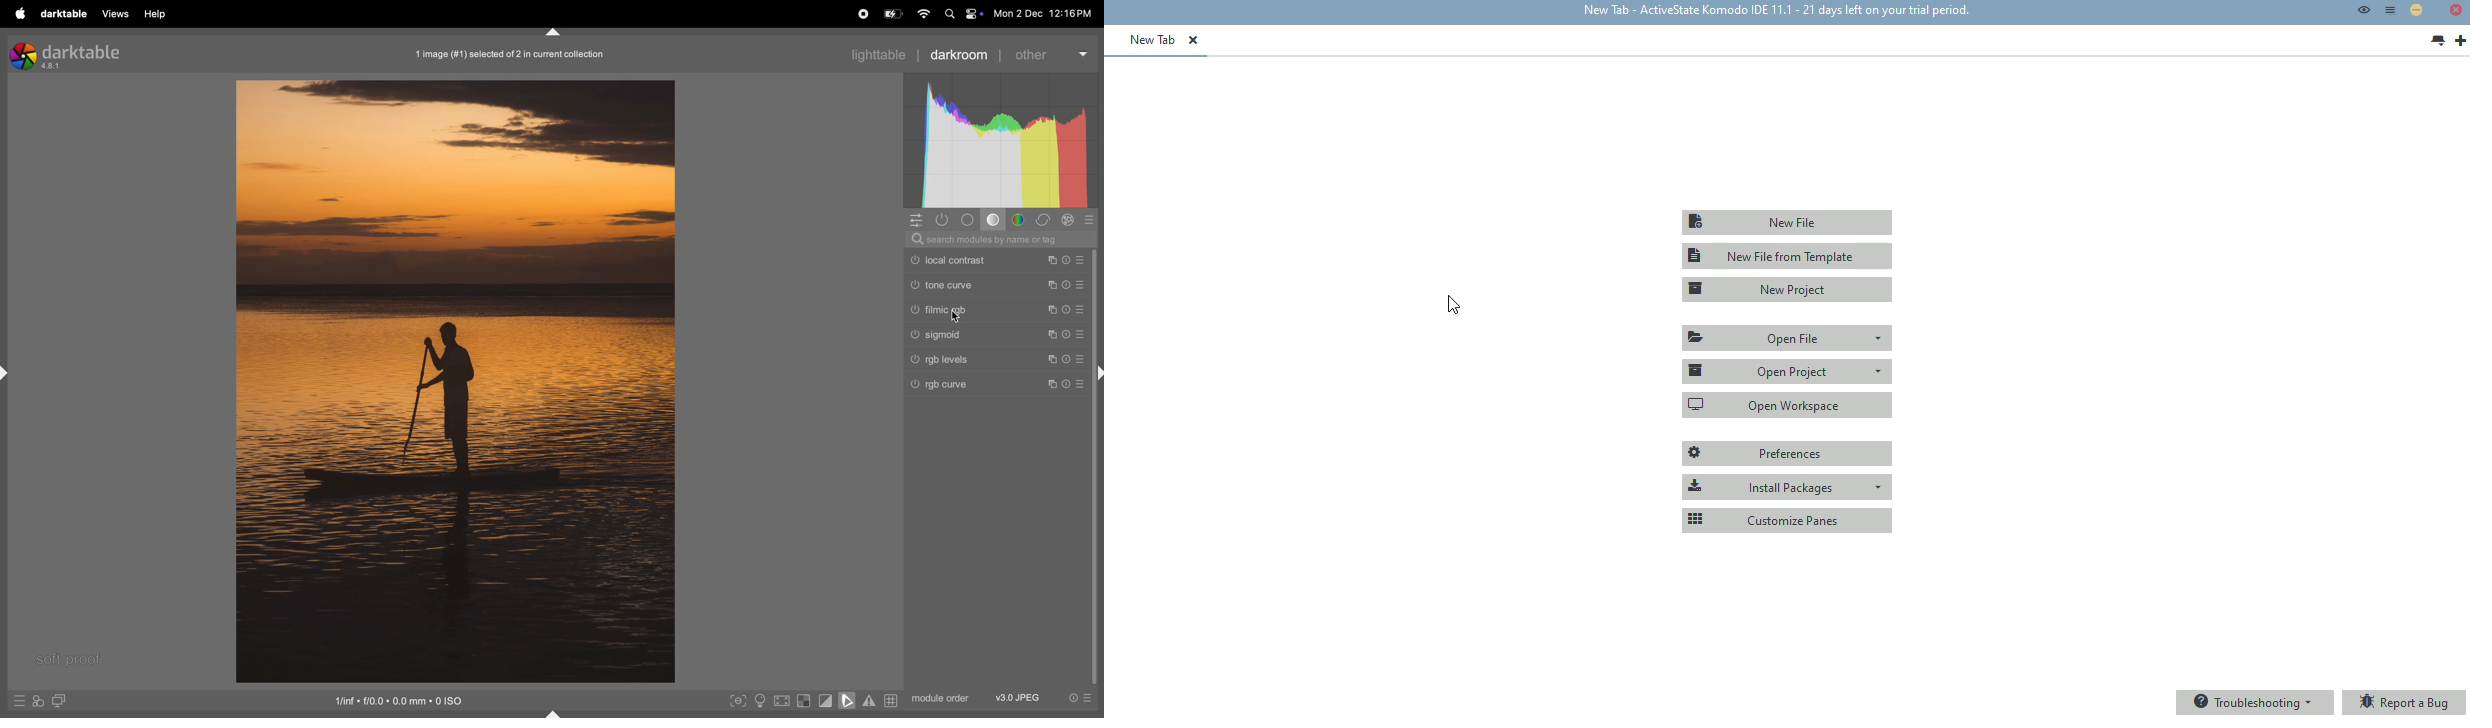 This screenshot has height=728, width=2492. What do you see at coordinates (1001, 140) in the screenshot?
I see `histogram` at bounding box center [1001, 140].